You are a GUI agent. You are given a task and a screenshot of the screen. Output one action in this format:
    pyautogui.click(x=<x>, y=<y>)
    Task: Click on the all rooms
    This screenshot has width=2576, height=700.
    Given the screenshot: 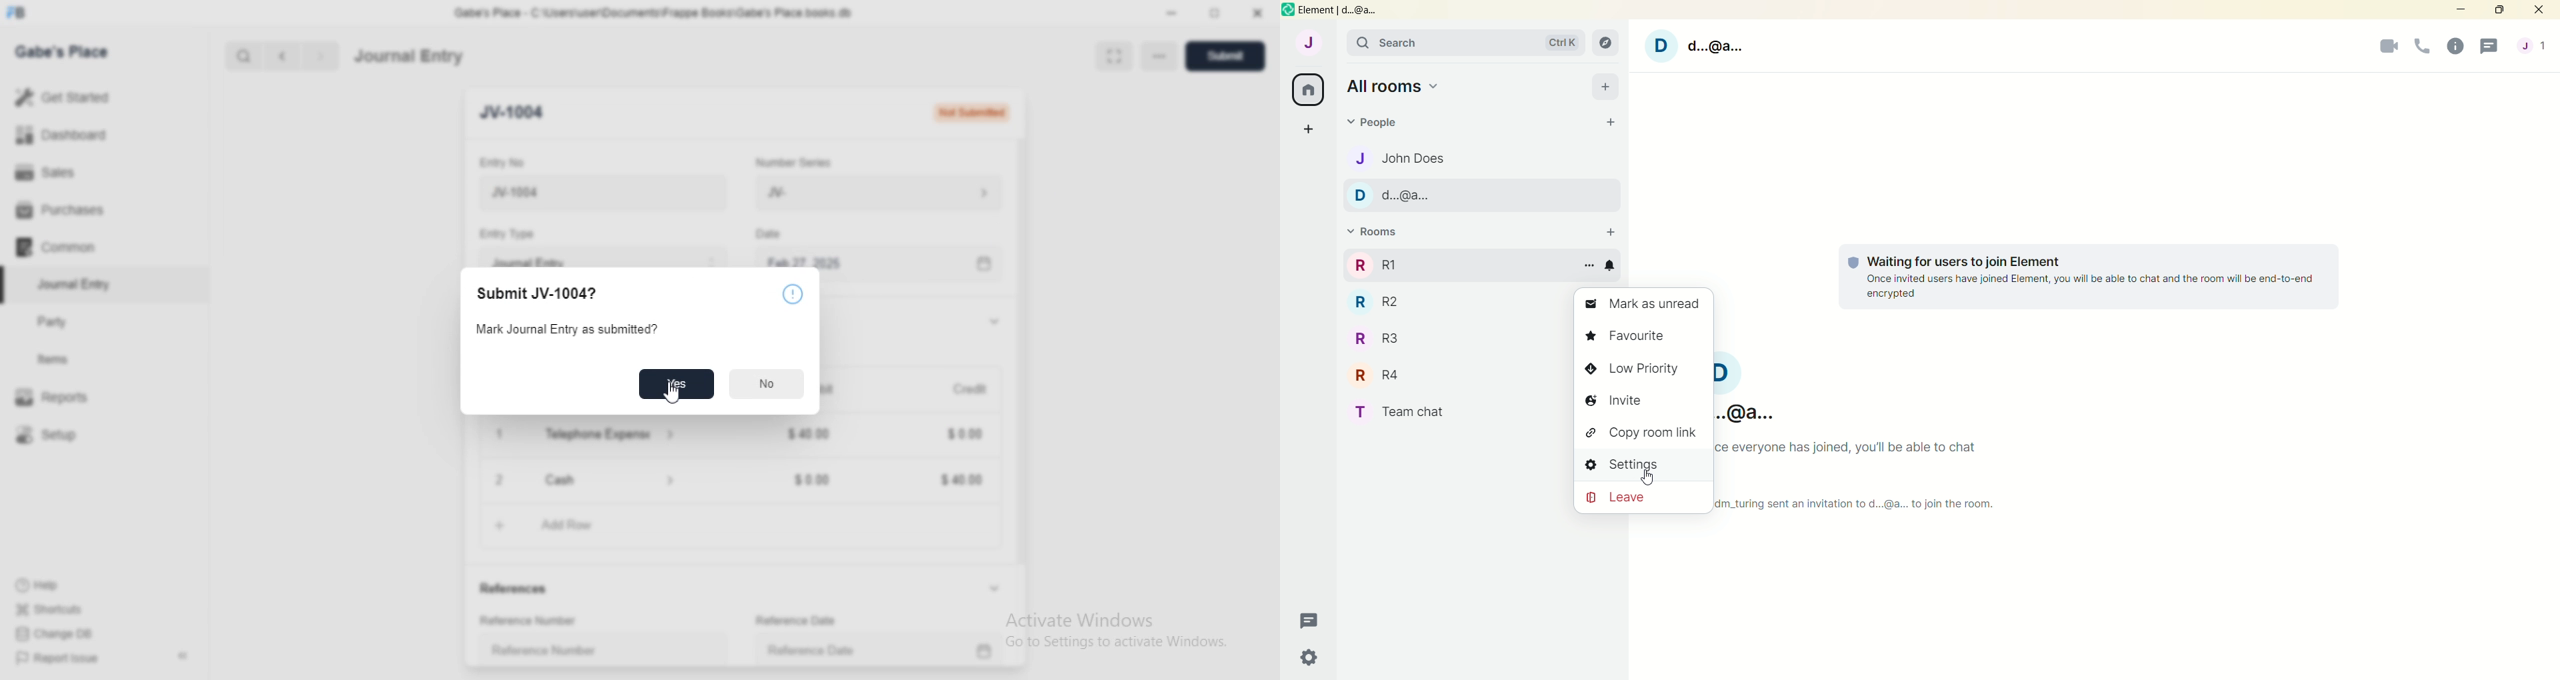 What is the action you would take?
    pyautogui.click(x=1309, y=91)
    